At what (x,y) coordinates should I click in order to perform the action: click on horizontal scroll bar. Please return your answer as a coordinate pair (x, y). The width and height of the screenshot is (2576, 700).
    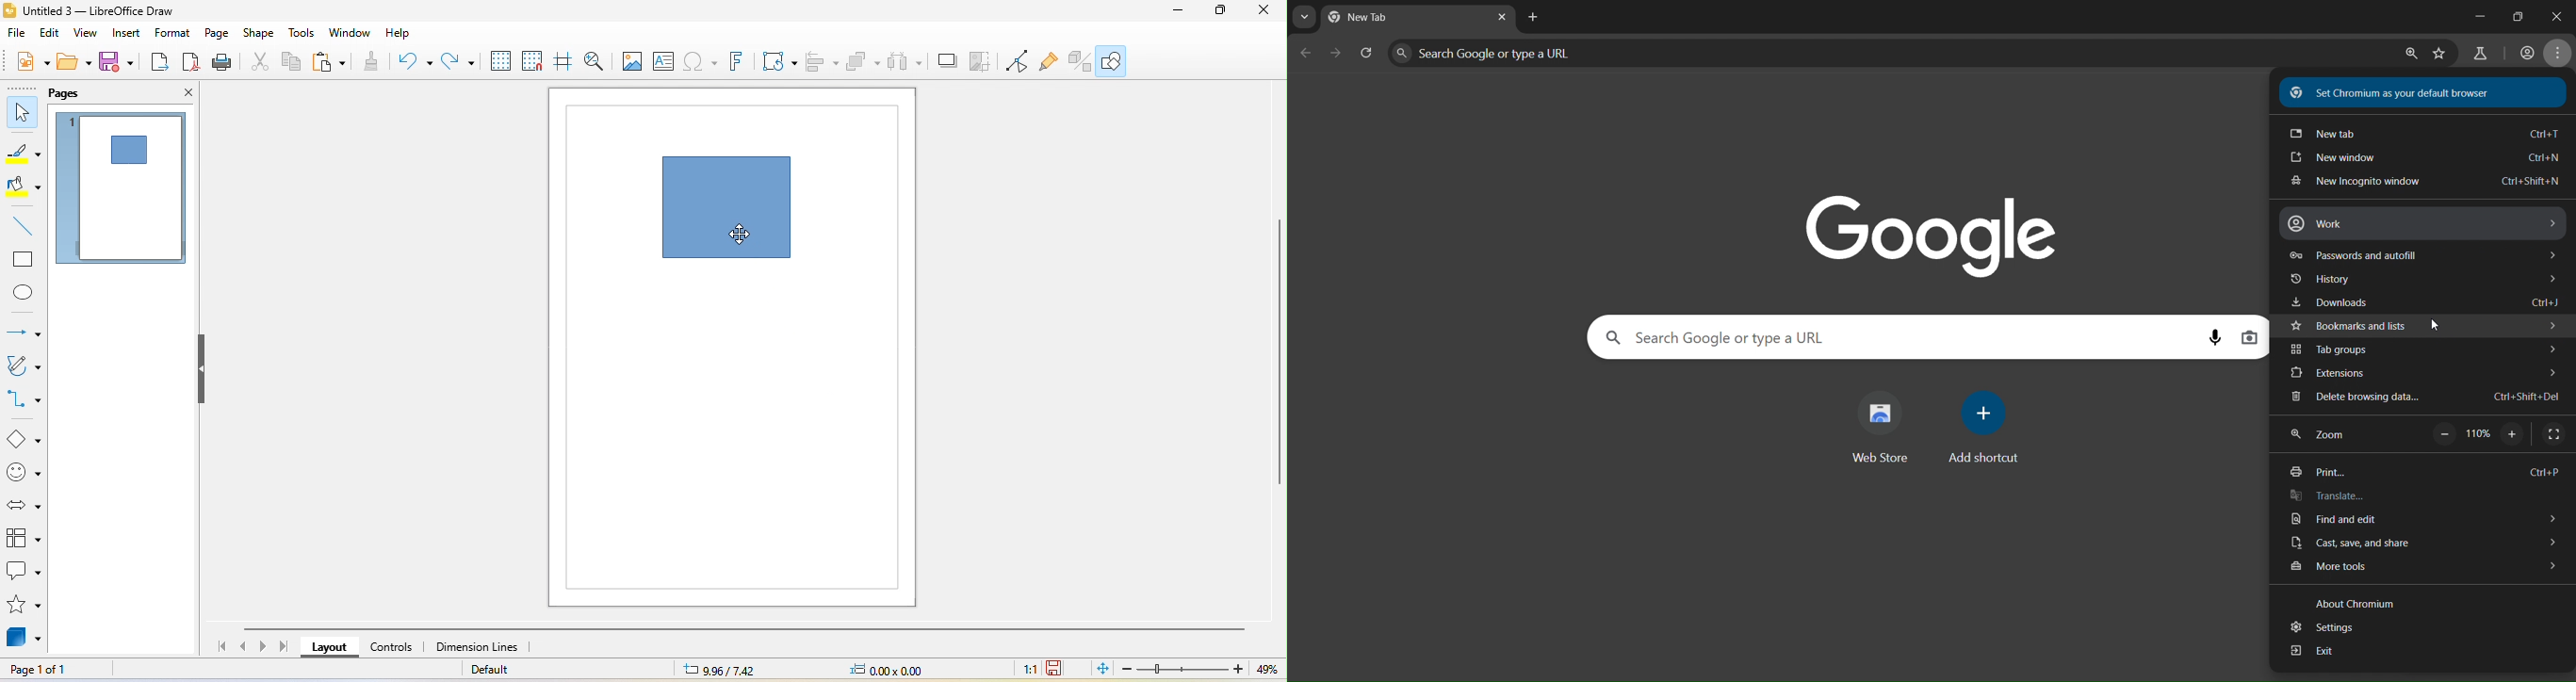
    Looking at the image, I should click on (748, 629).